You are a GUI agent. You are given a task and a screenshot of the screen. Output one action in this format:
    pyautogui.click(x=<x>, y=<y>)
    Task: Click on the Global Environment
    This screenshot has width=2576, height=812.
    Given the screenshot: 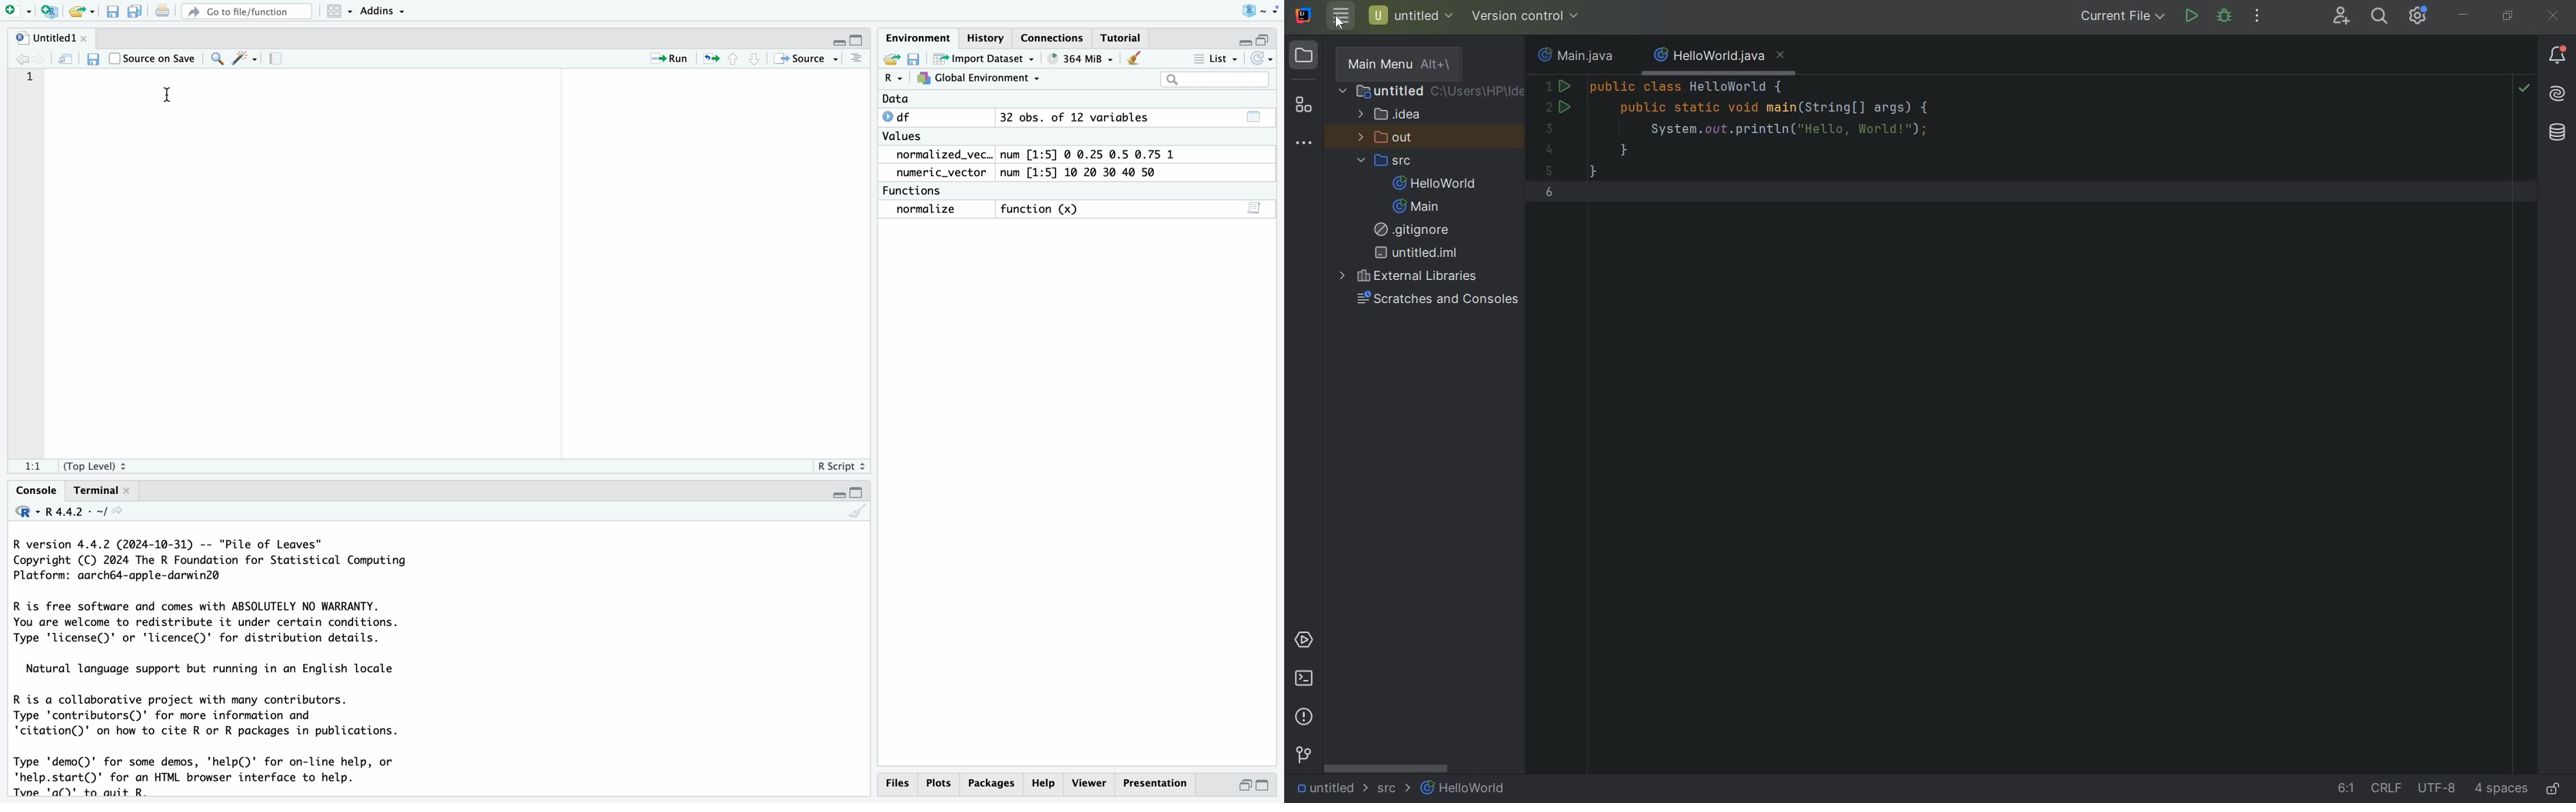 What is the action you would take?
    pyautogui.click(x=979, y=79)
    